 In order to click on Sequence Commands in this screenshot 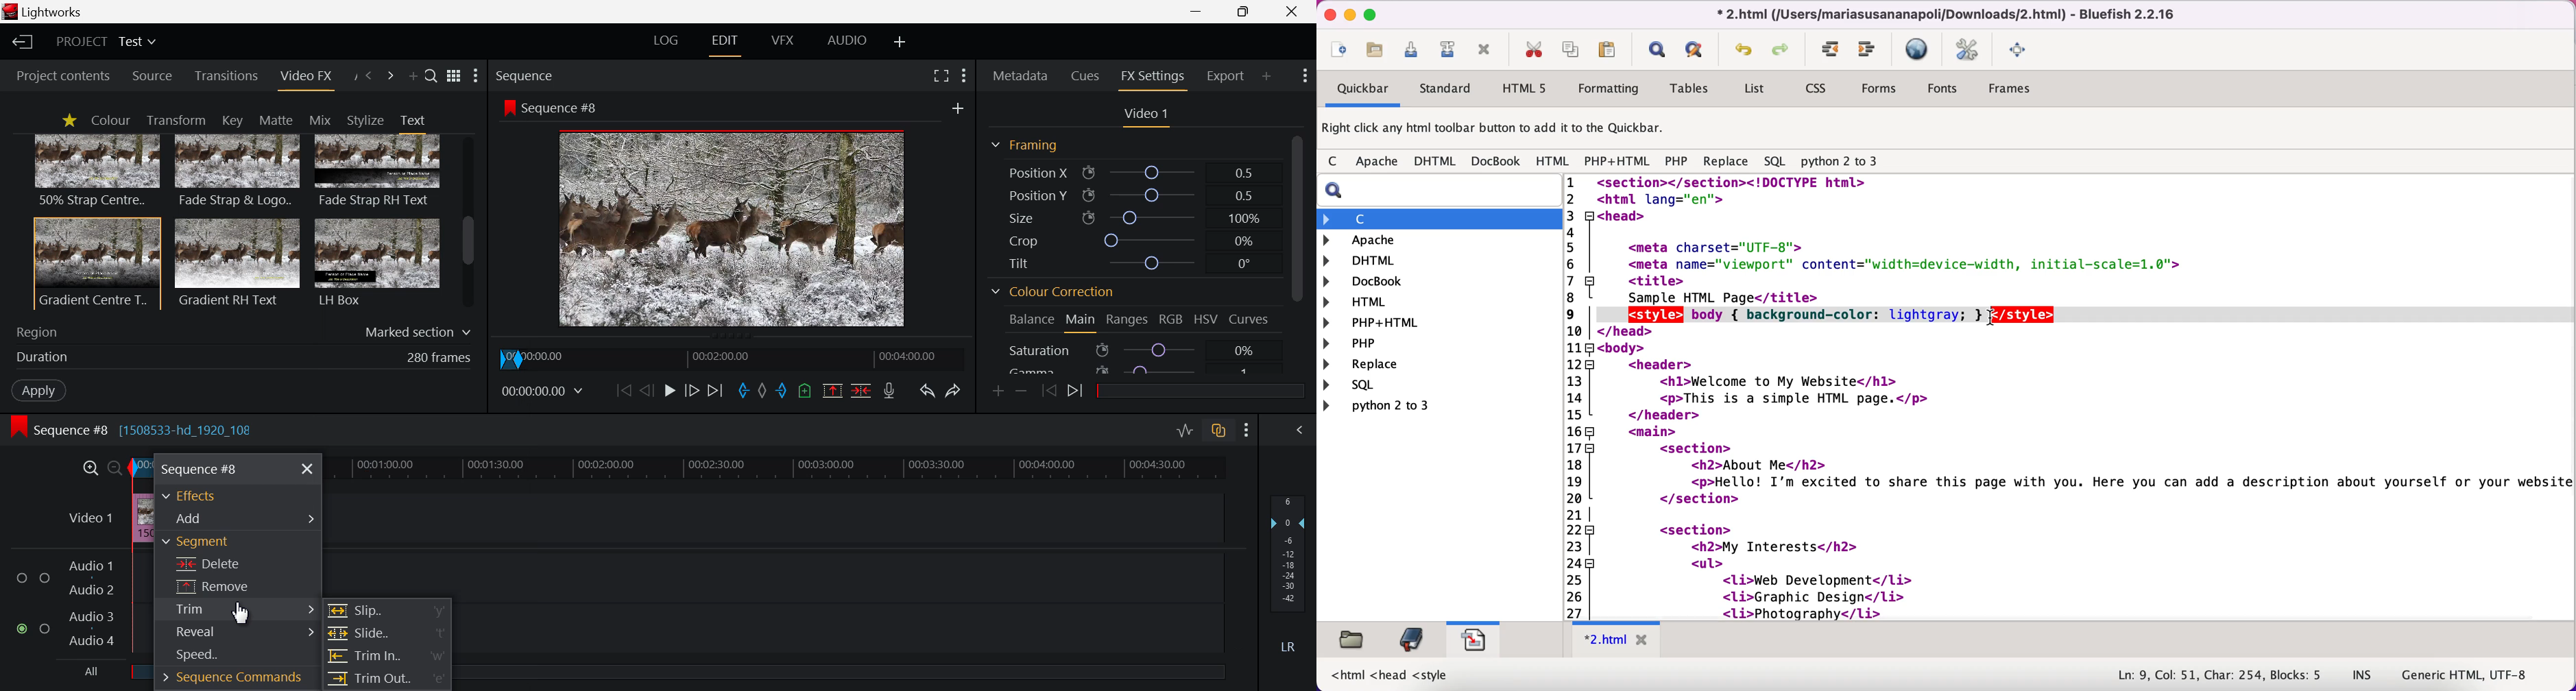, I will do `click(227, 680)`.